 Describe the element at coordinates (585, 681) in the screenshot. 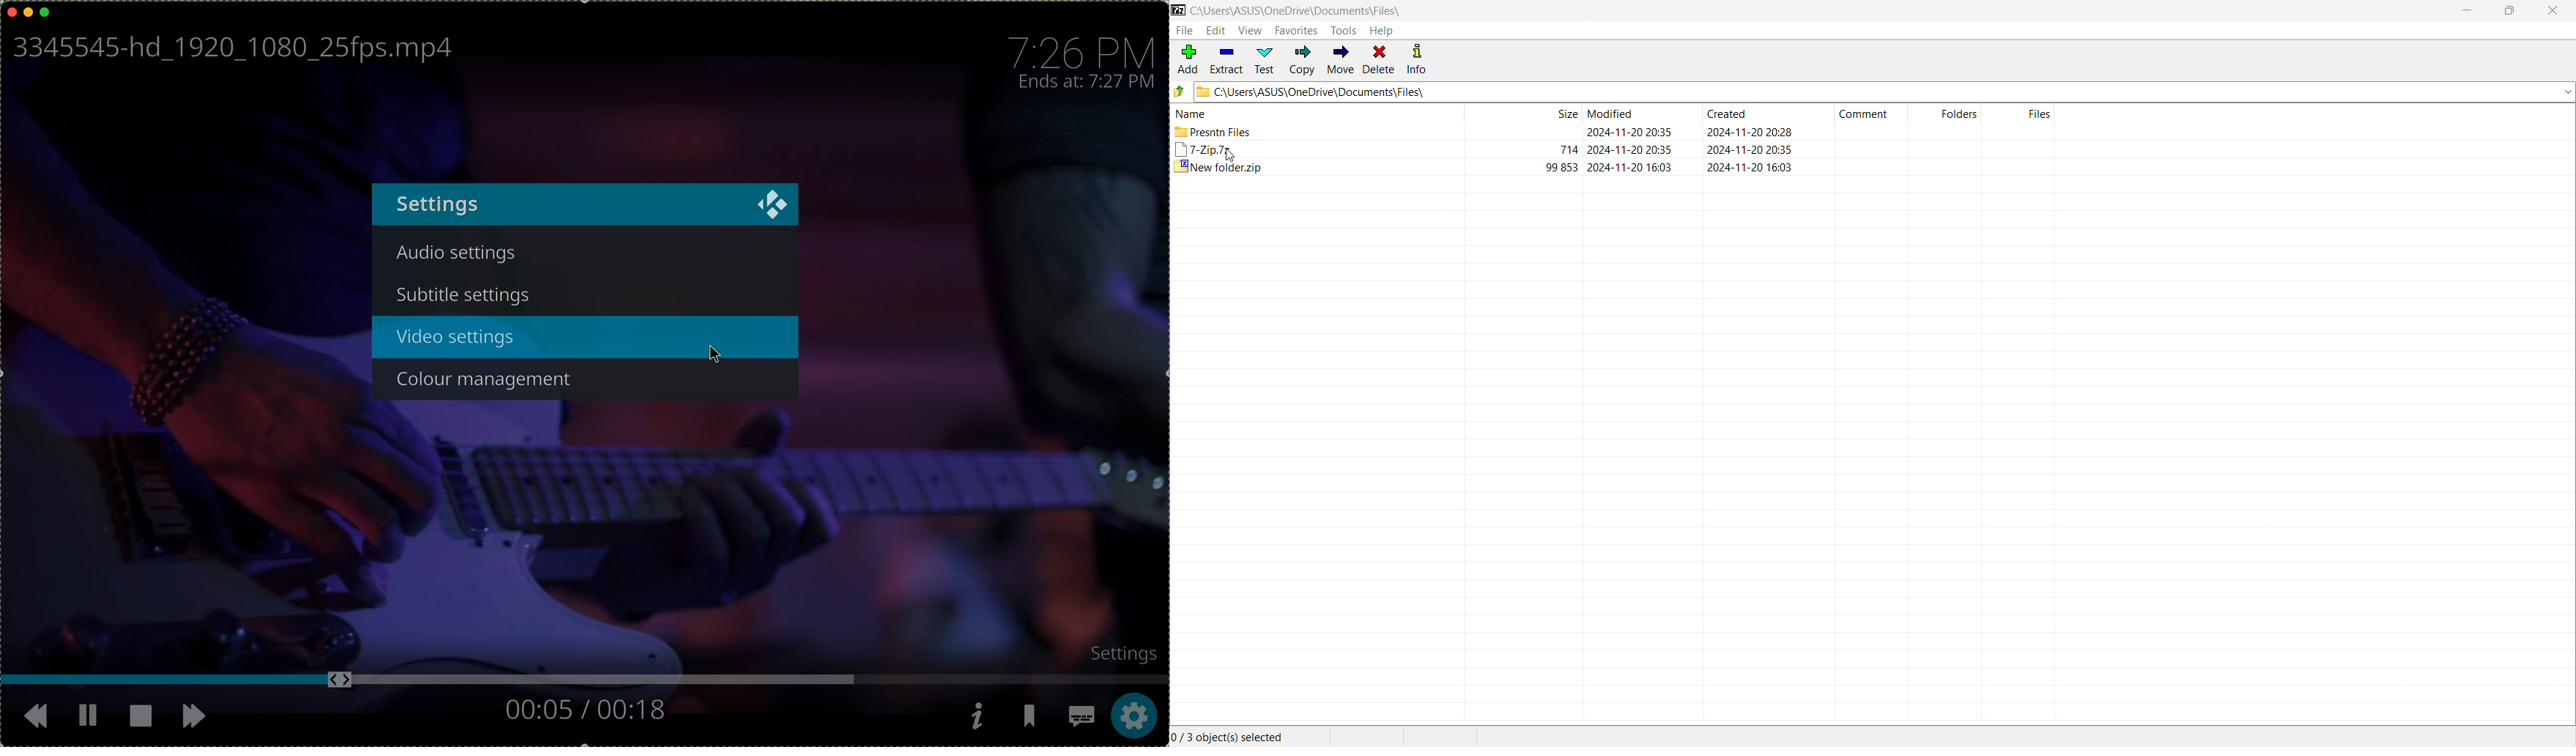

I see `timeline` at that location.